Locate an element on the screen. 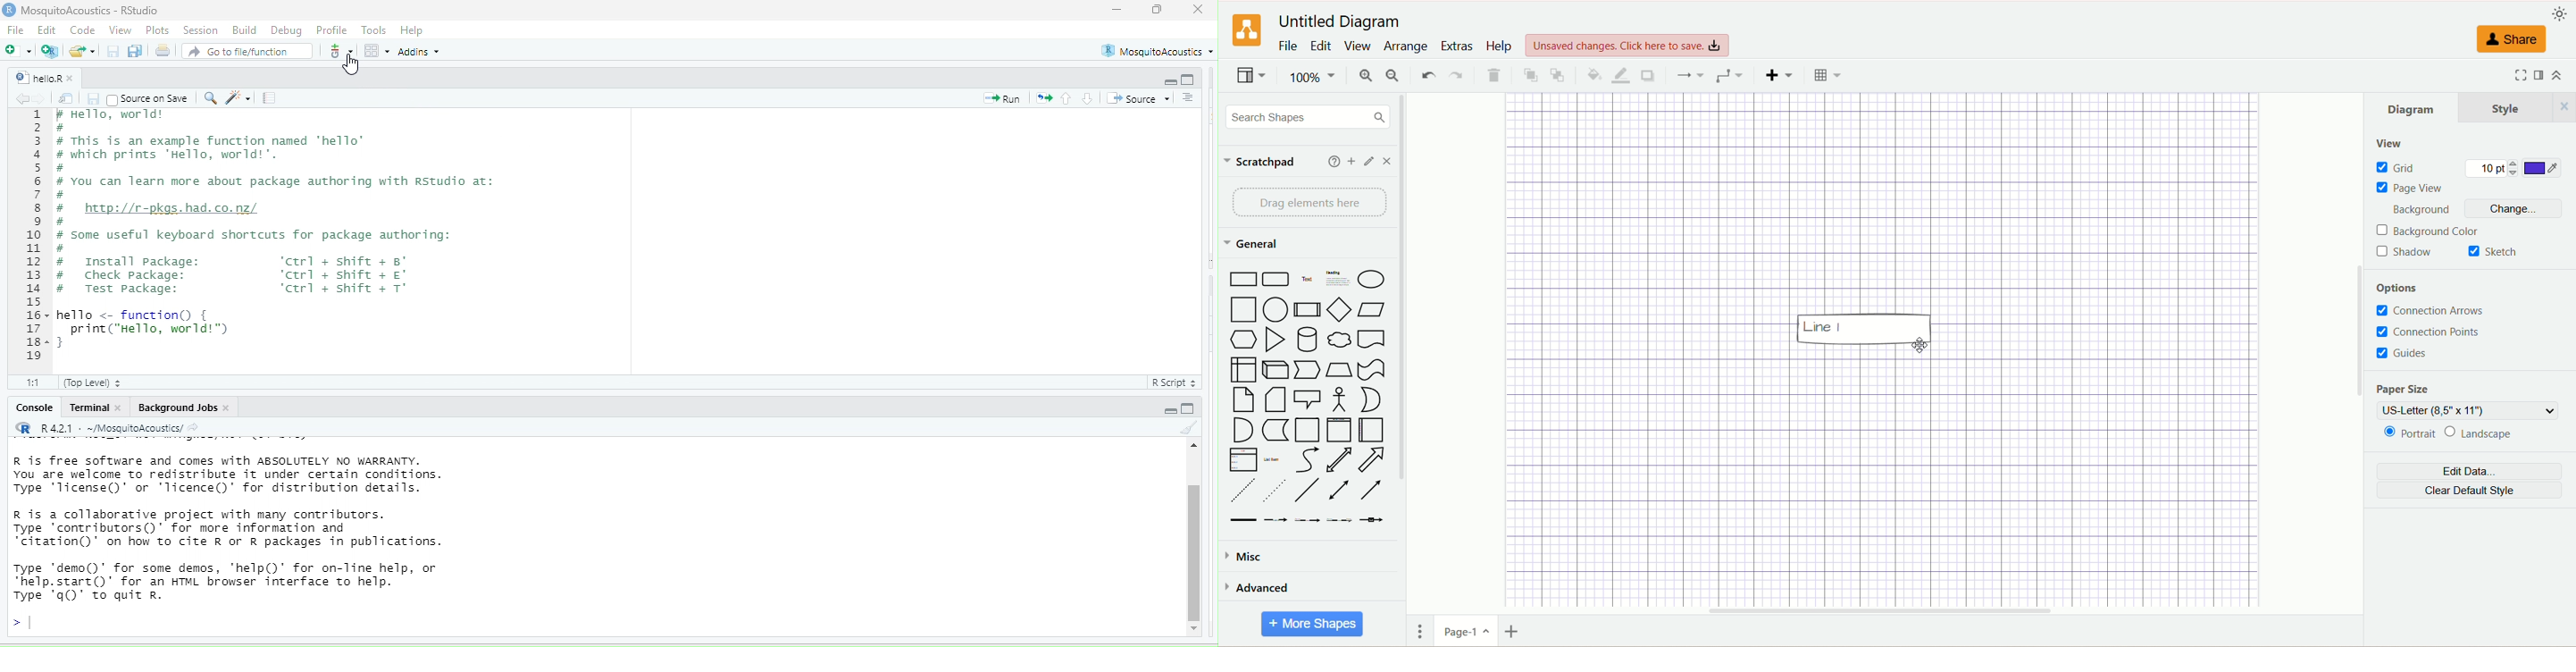  color is located at coordinates (2544, 169).